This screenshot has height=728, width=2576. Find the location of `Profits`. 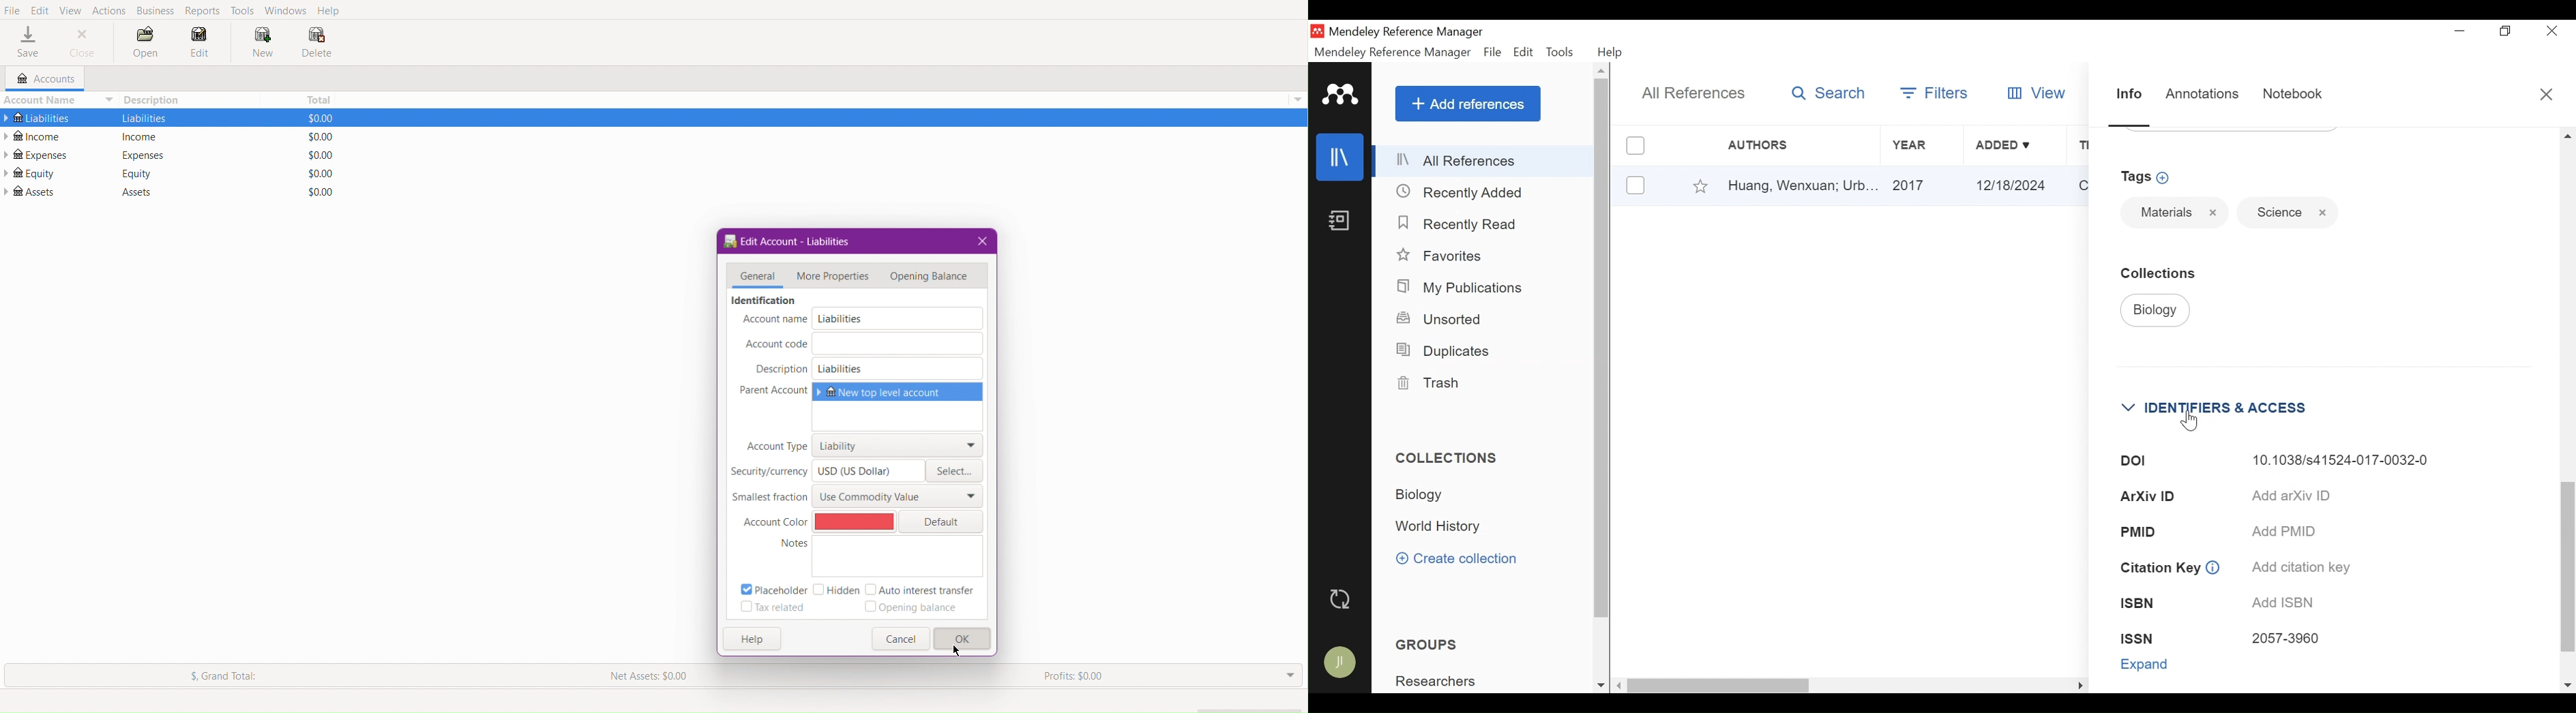

Profits is located at coordinates (1073, 677).